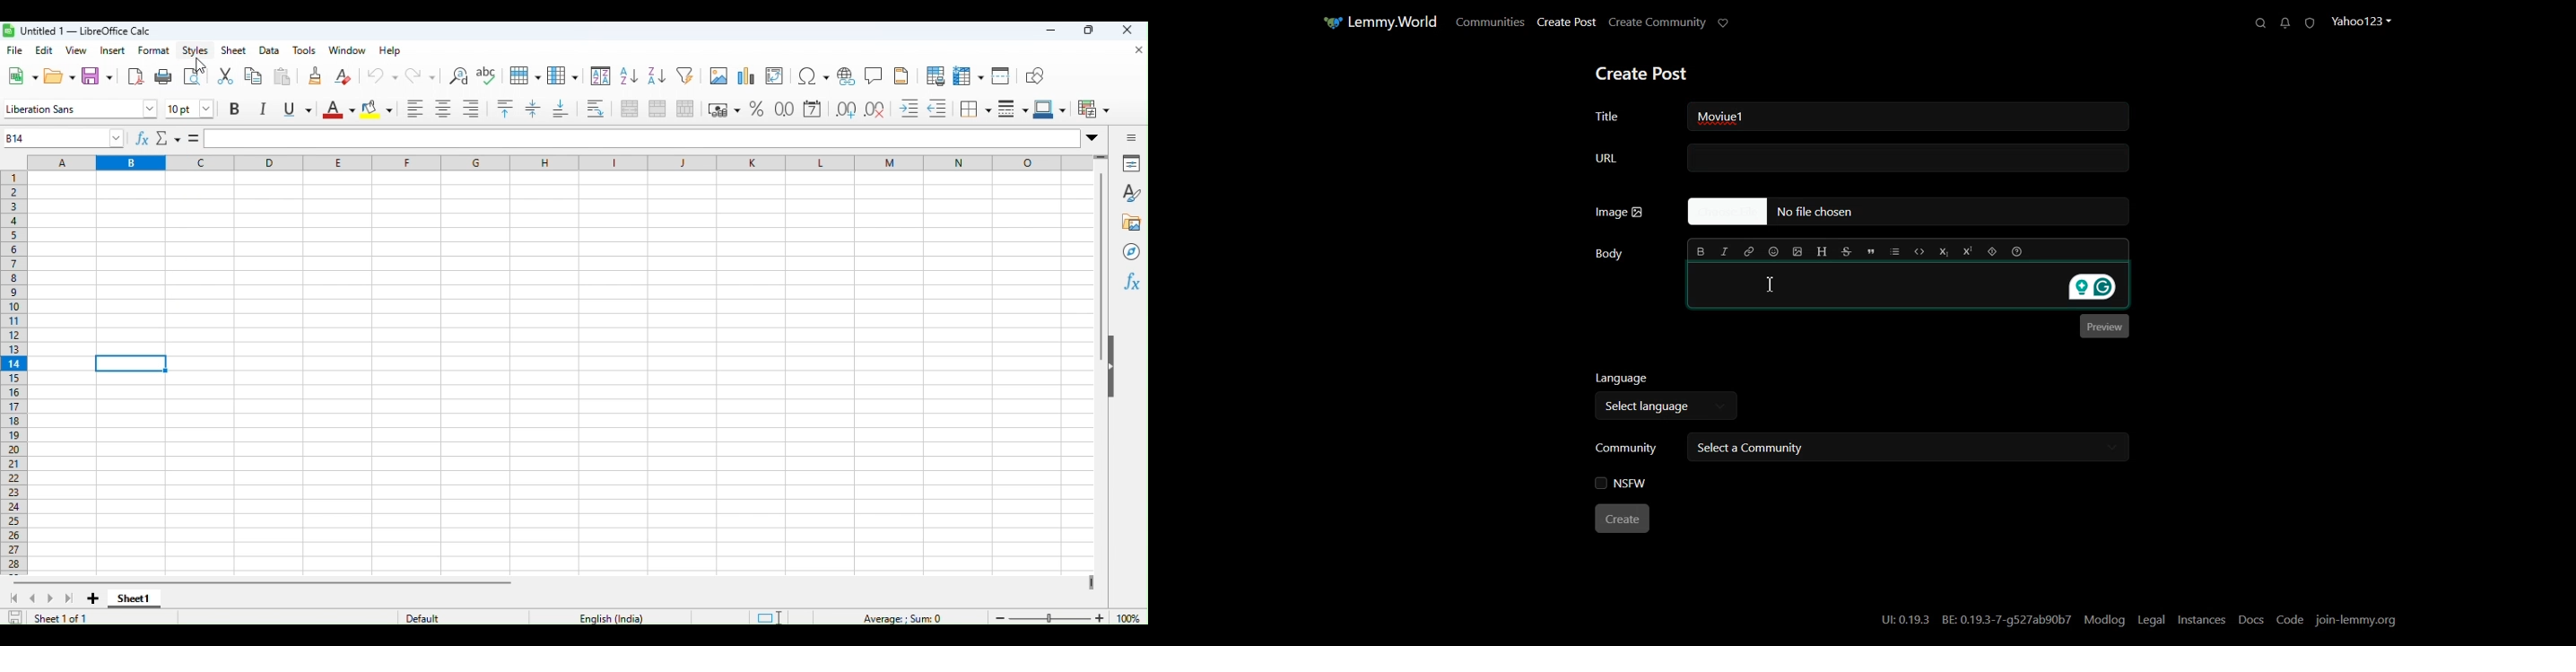 The width and height of the screenshot is (2576, 672). What do you see at coordinates (844, 76) in the screenshot?
I see `Insert link` at bounding box center [844, 76].